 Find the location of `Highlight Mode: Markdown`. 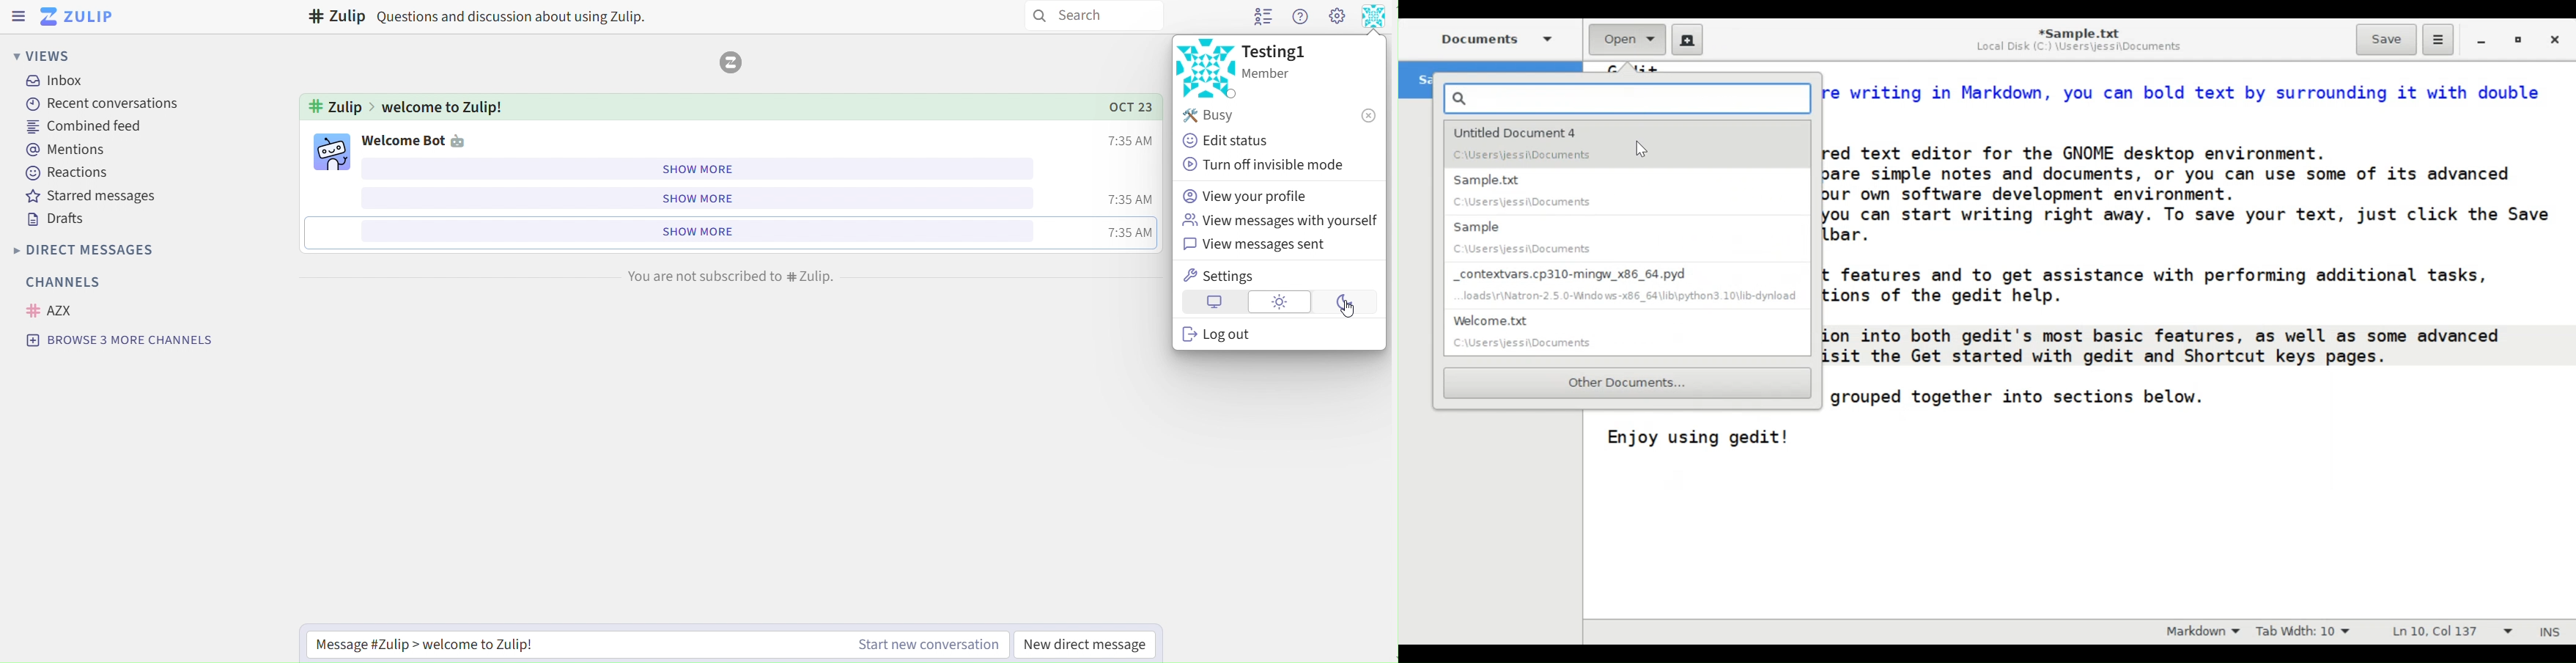

Highlight Mode: Markdown is located at coordinates (2198, 631).